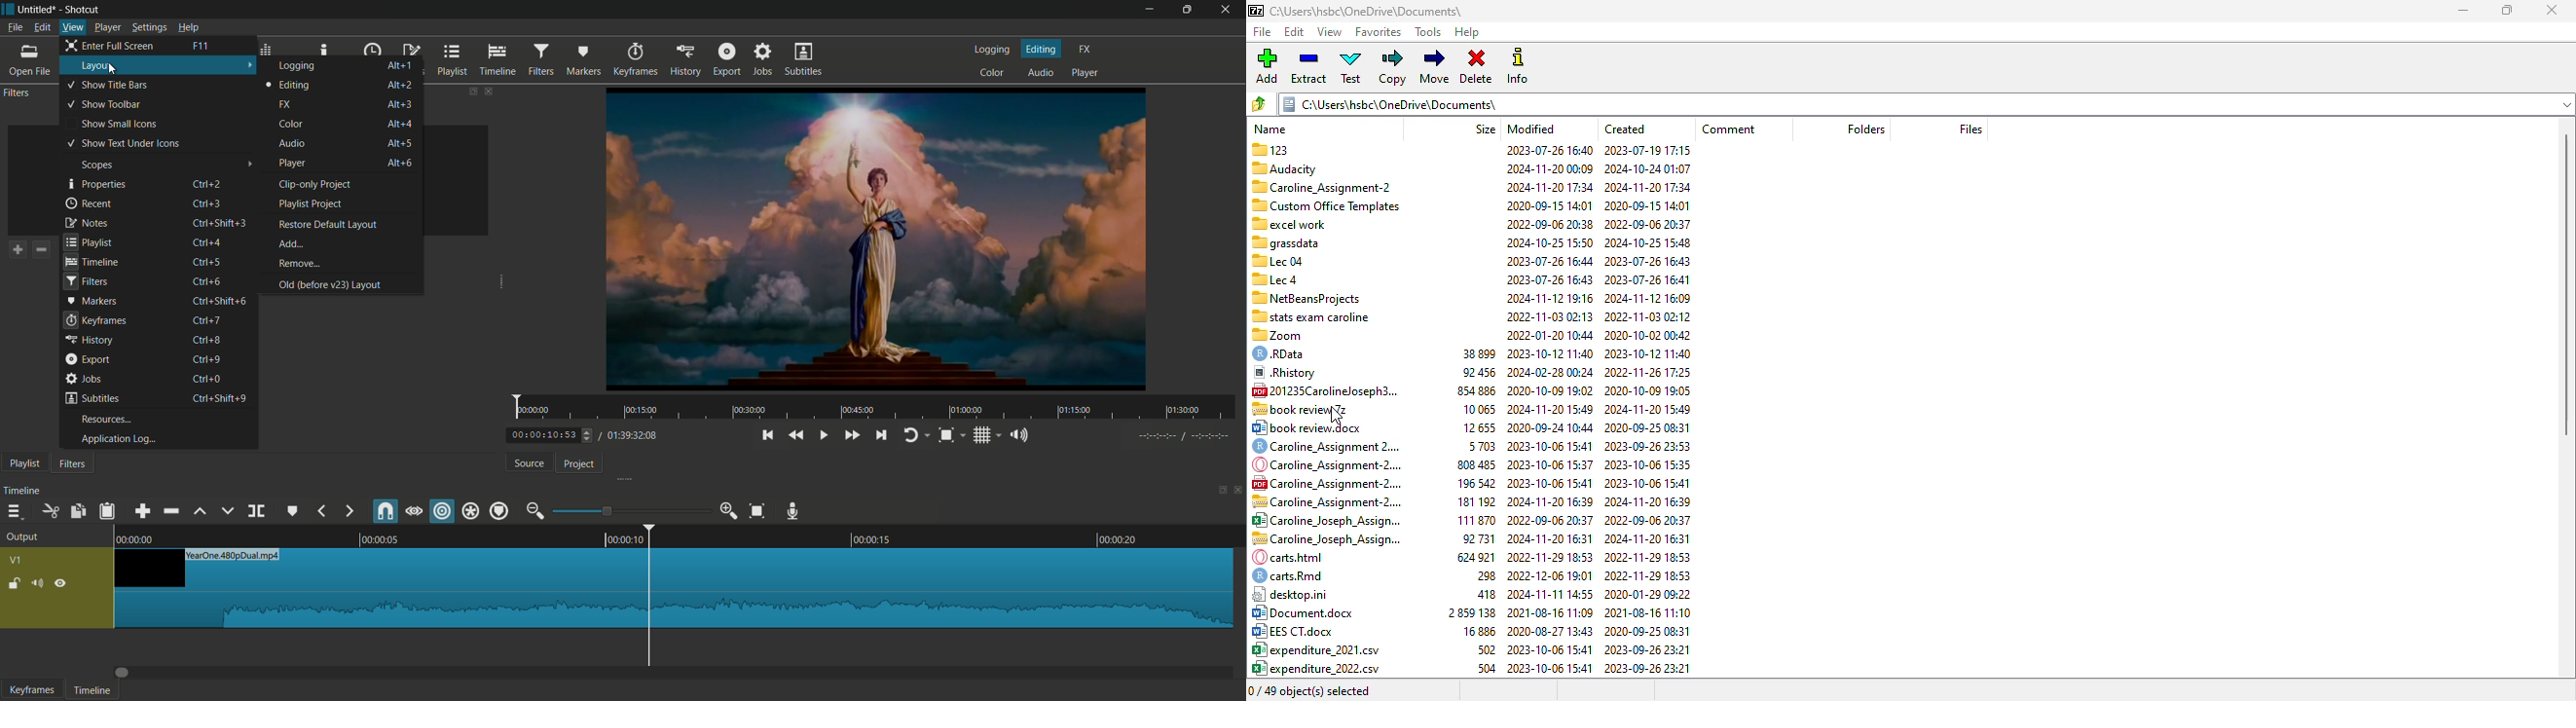  What do you see at coordinates (71, 463) in the screenshot?
I see `filters` at bounding box center [71, 463].